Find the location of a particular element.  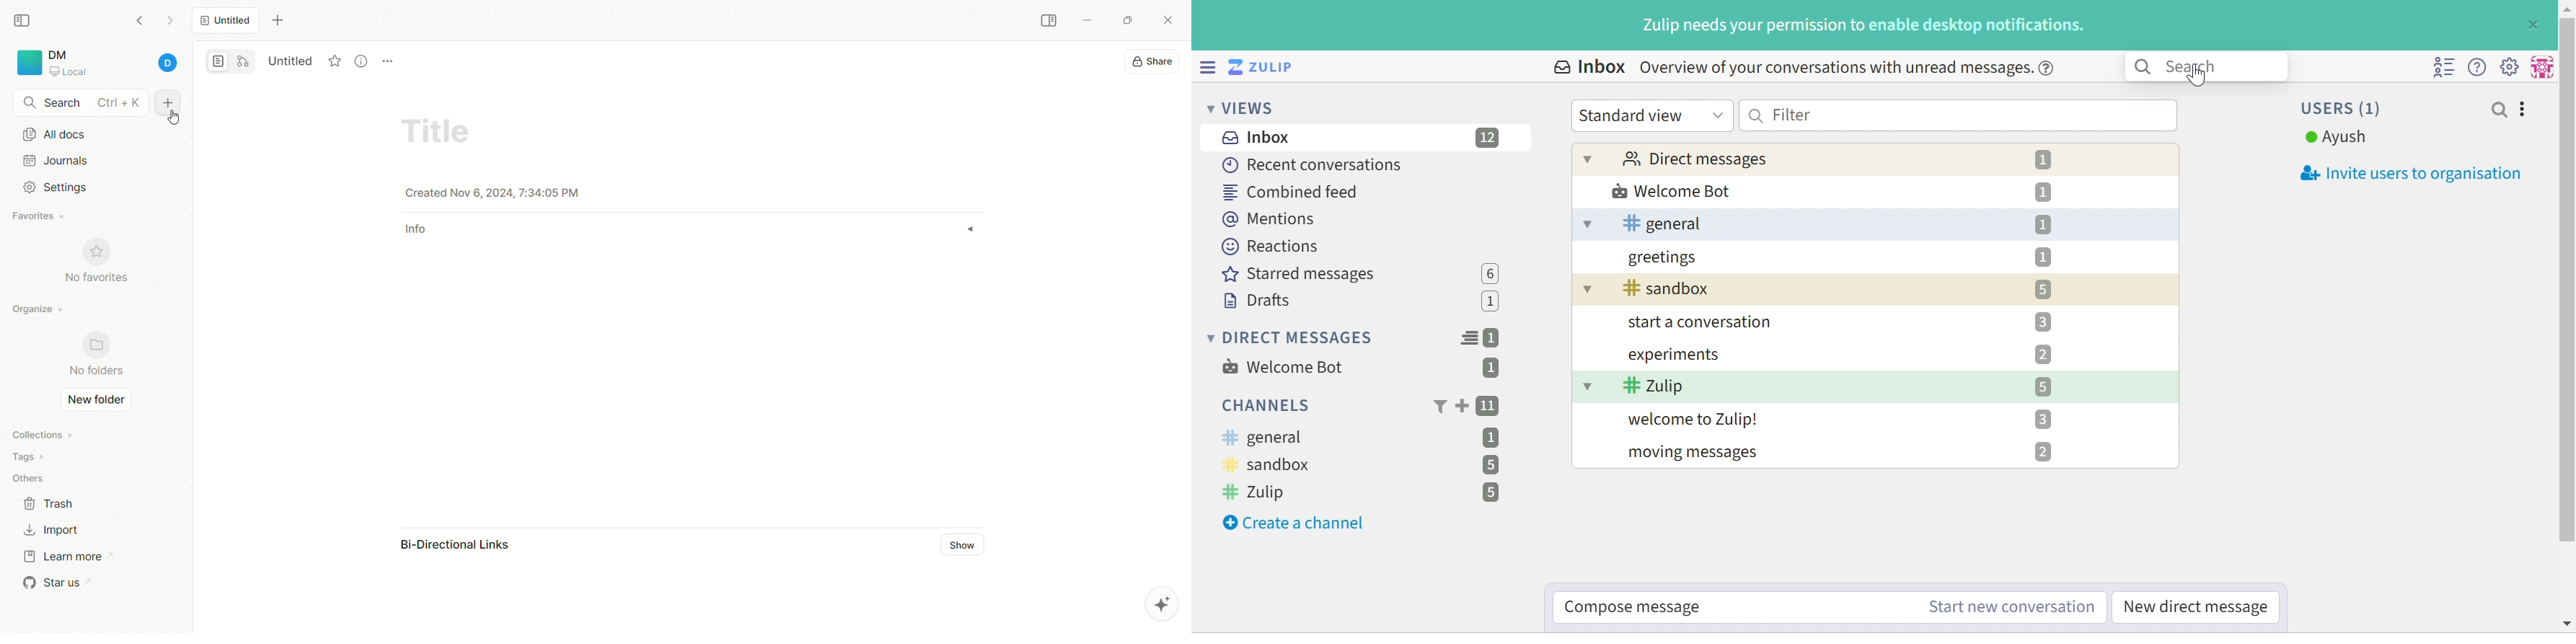

Main menu is located at coordinates (2512, 66).